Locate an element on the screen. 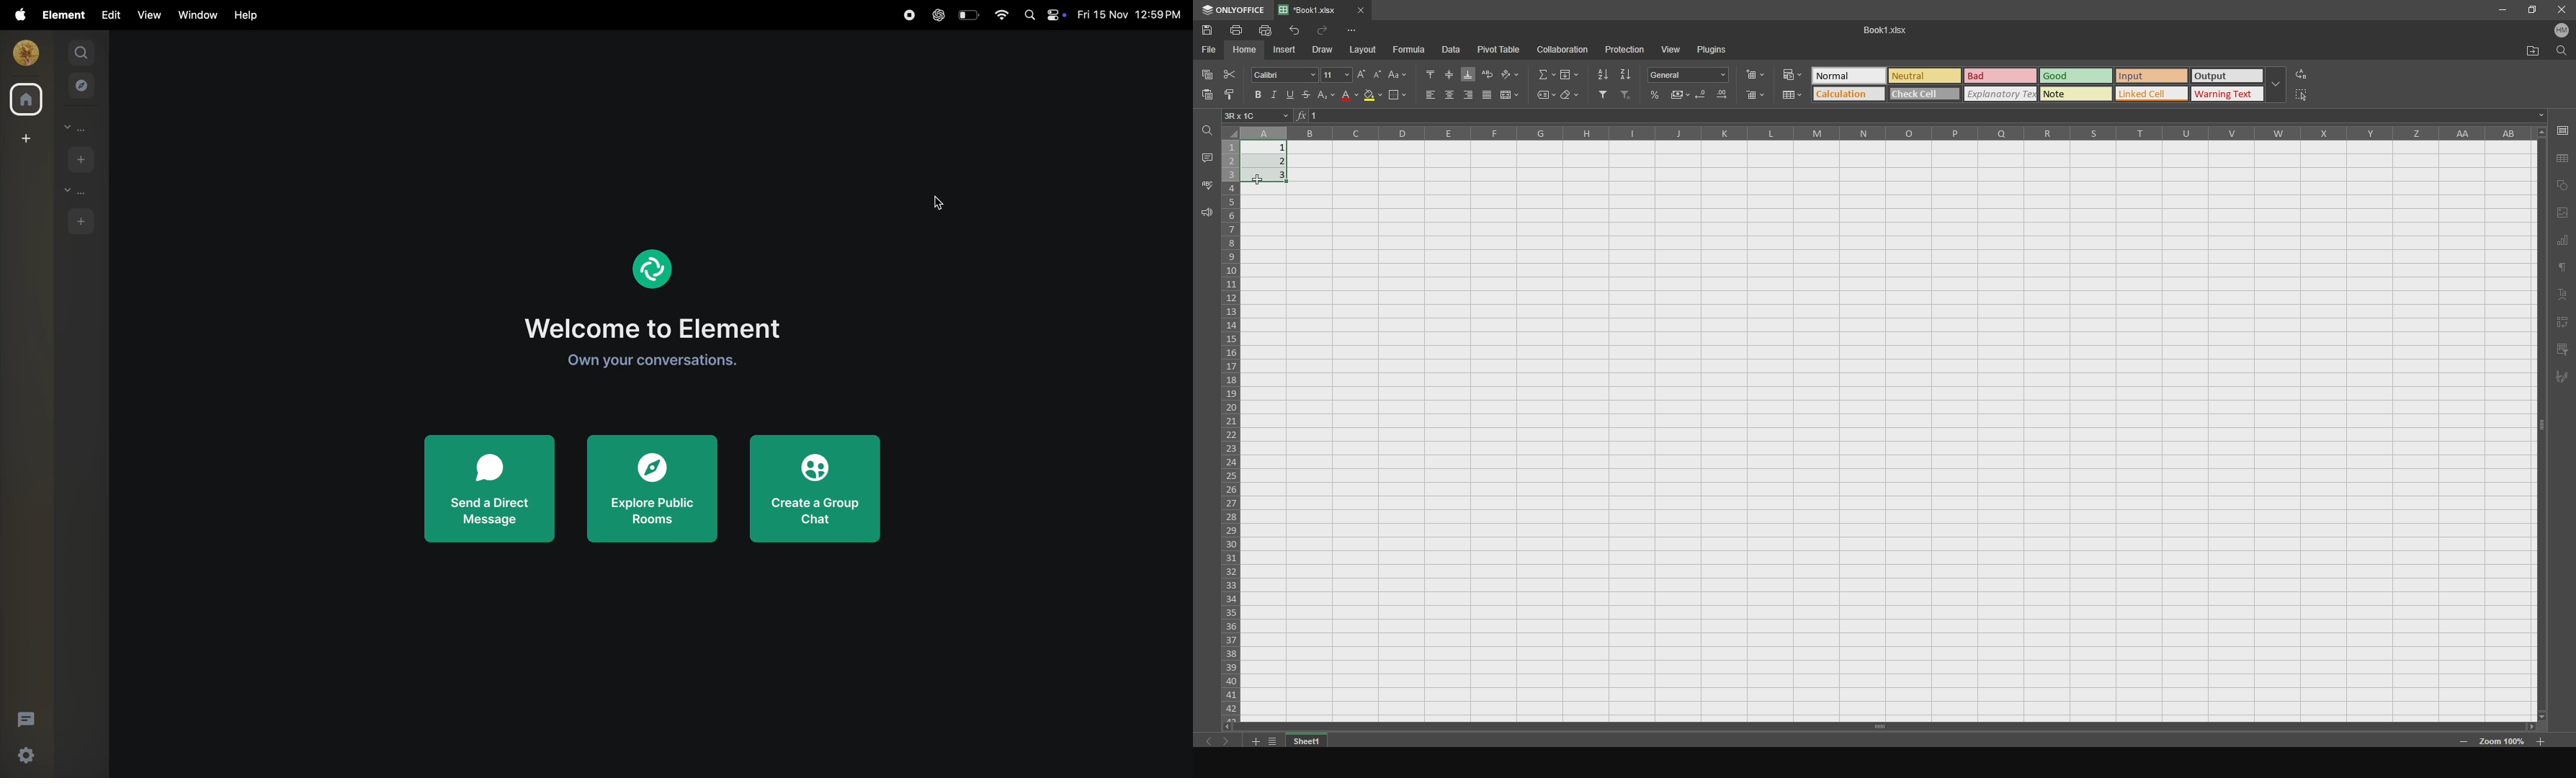 This screenshot has width=2576, height=784. date and time is located at coordinates (1132, 16).